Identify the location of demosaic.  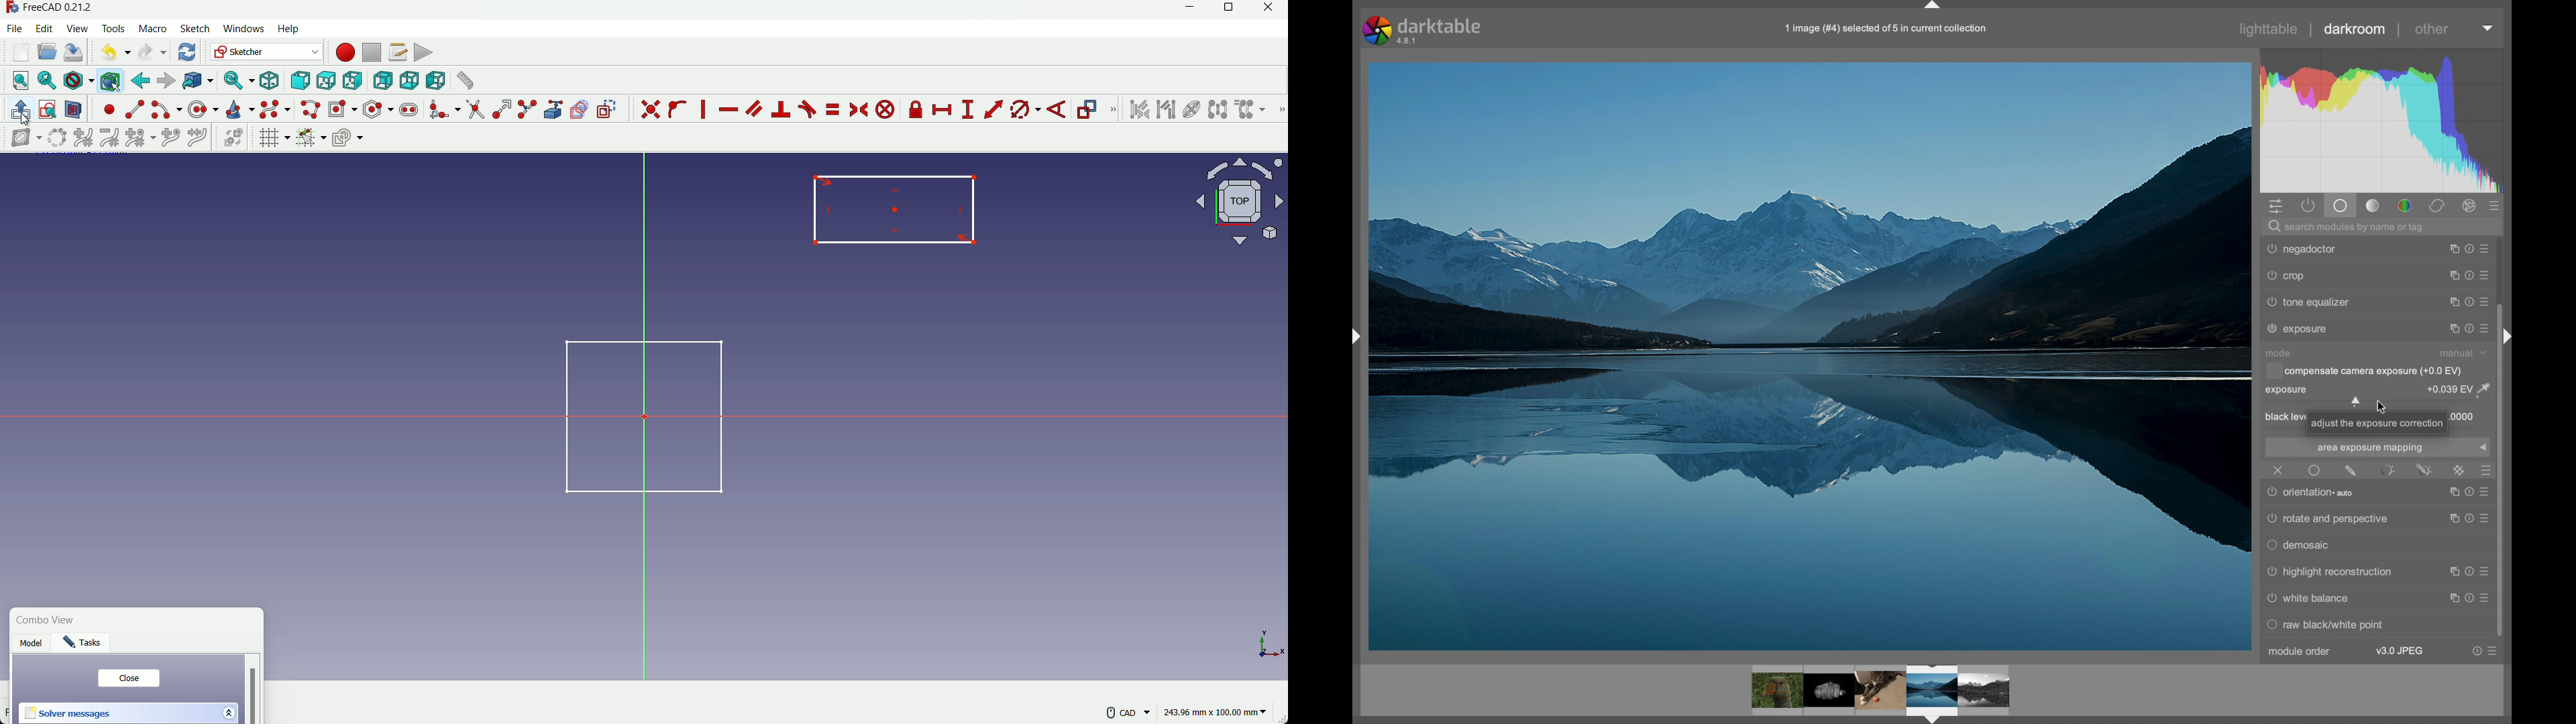
(2300, 546).